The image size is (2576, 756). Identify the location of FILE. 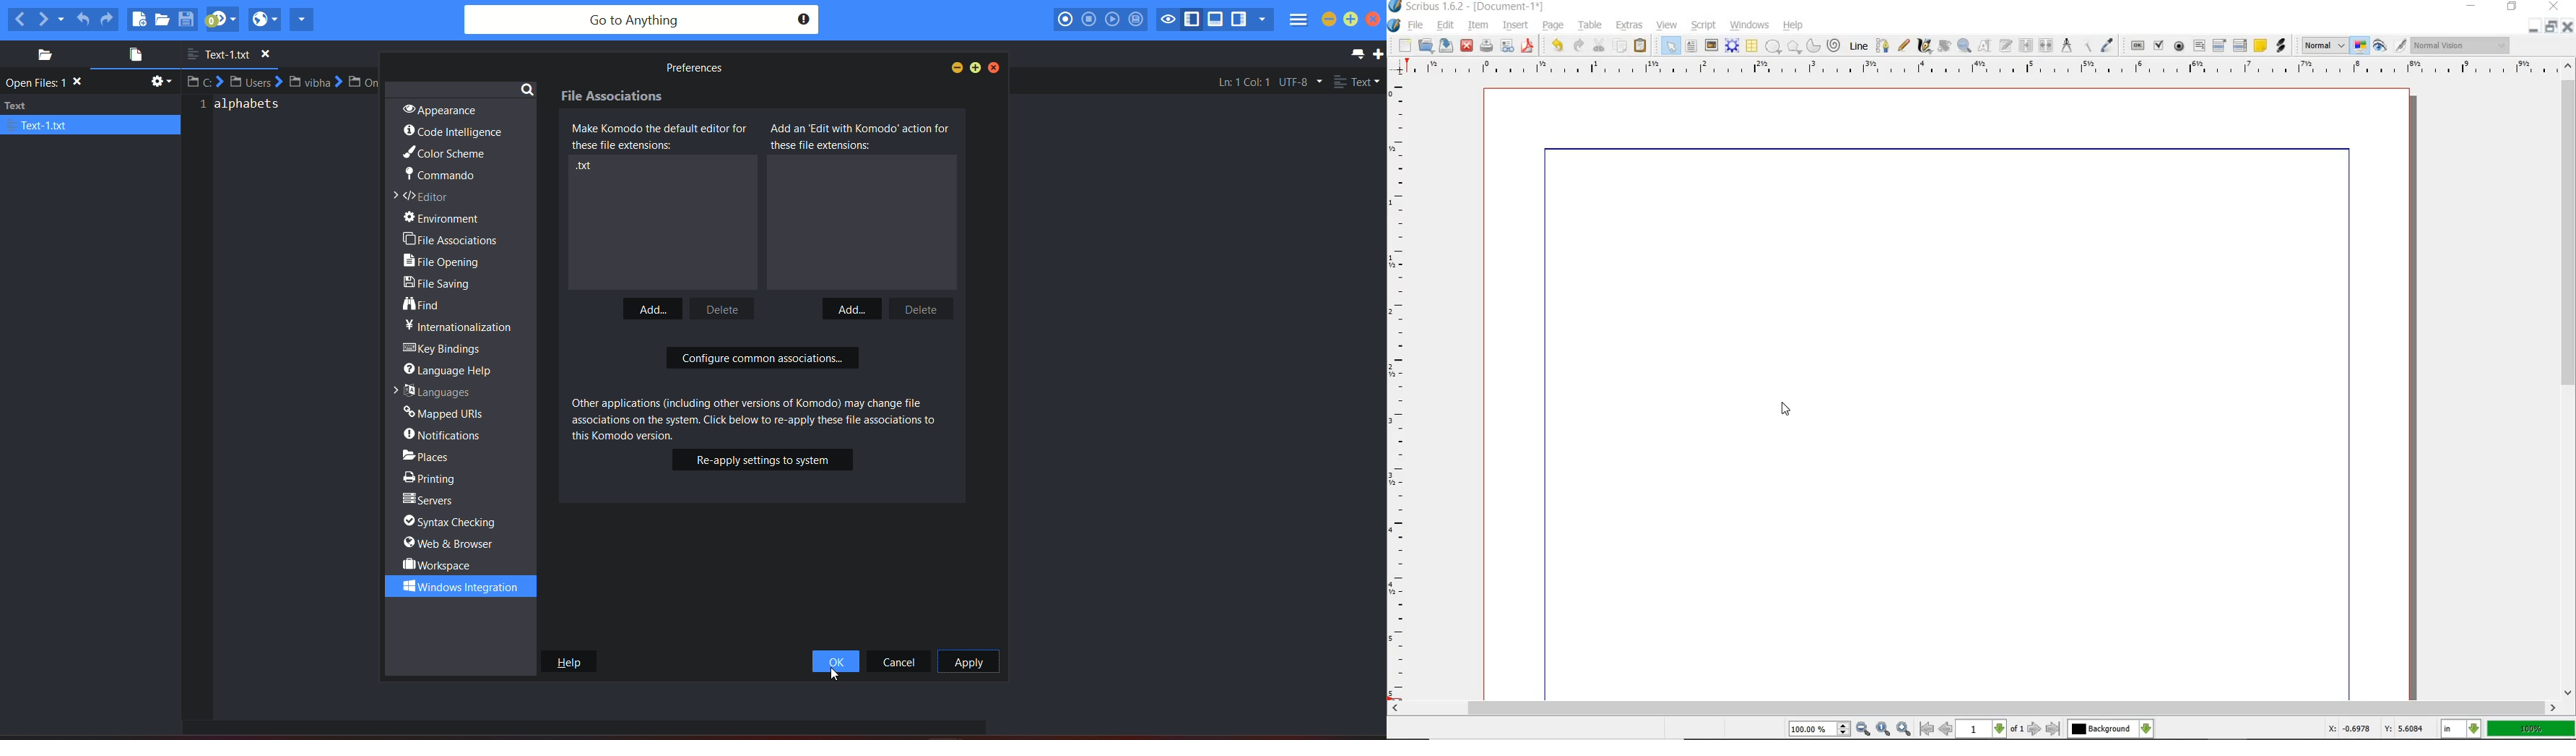
(1417, 25).